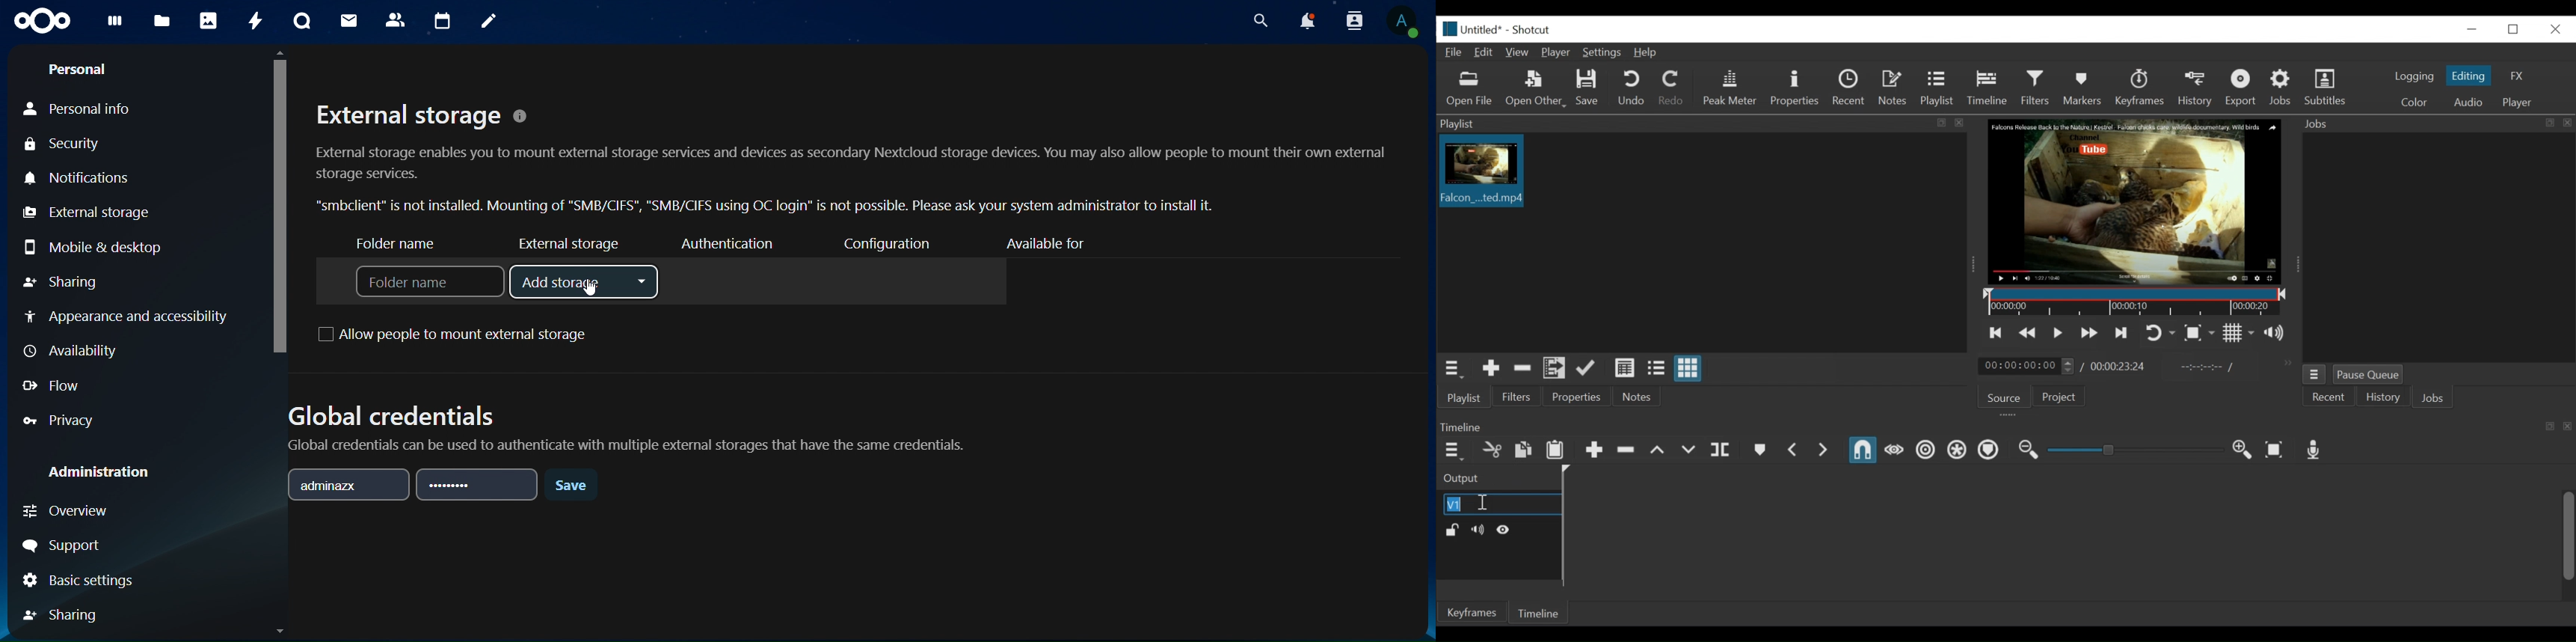 The image size is (2576, 644). What do you see at coordinates (2415, 77) in the screenshot?
I see `logging` at bounding box center [2415, 77].